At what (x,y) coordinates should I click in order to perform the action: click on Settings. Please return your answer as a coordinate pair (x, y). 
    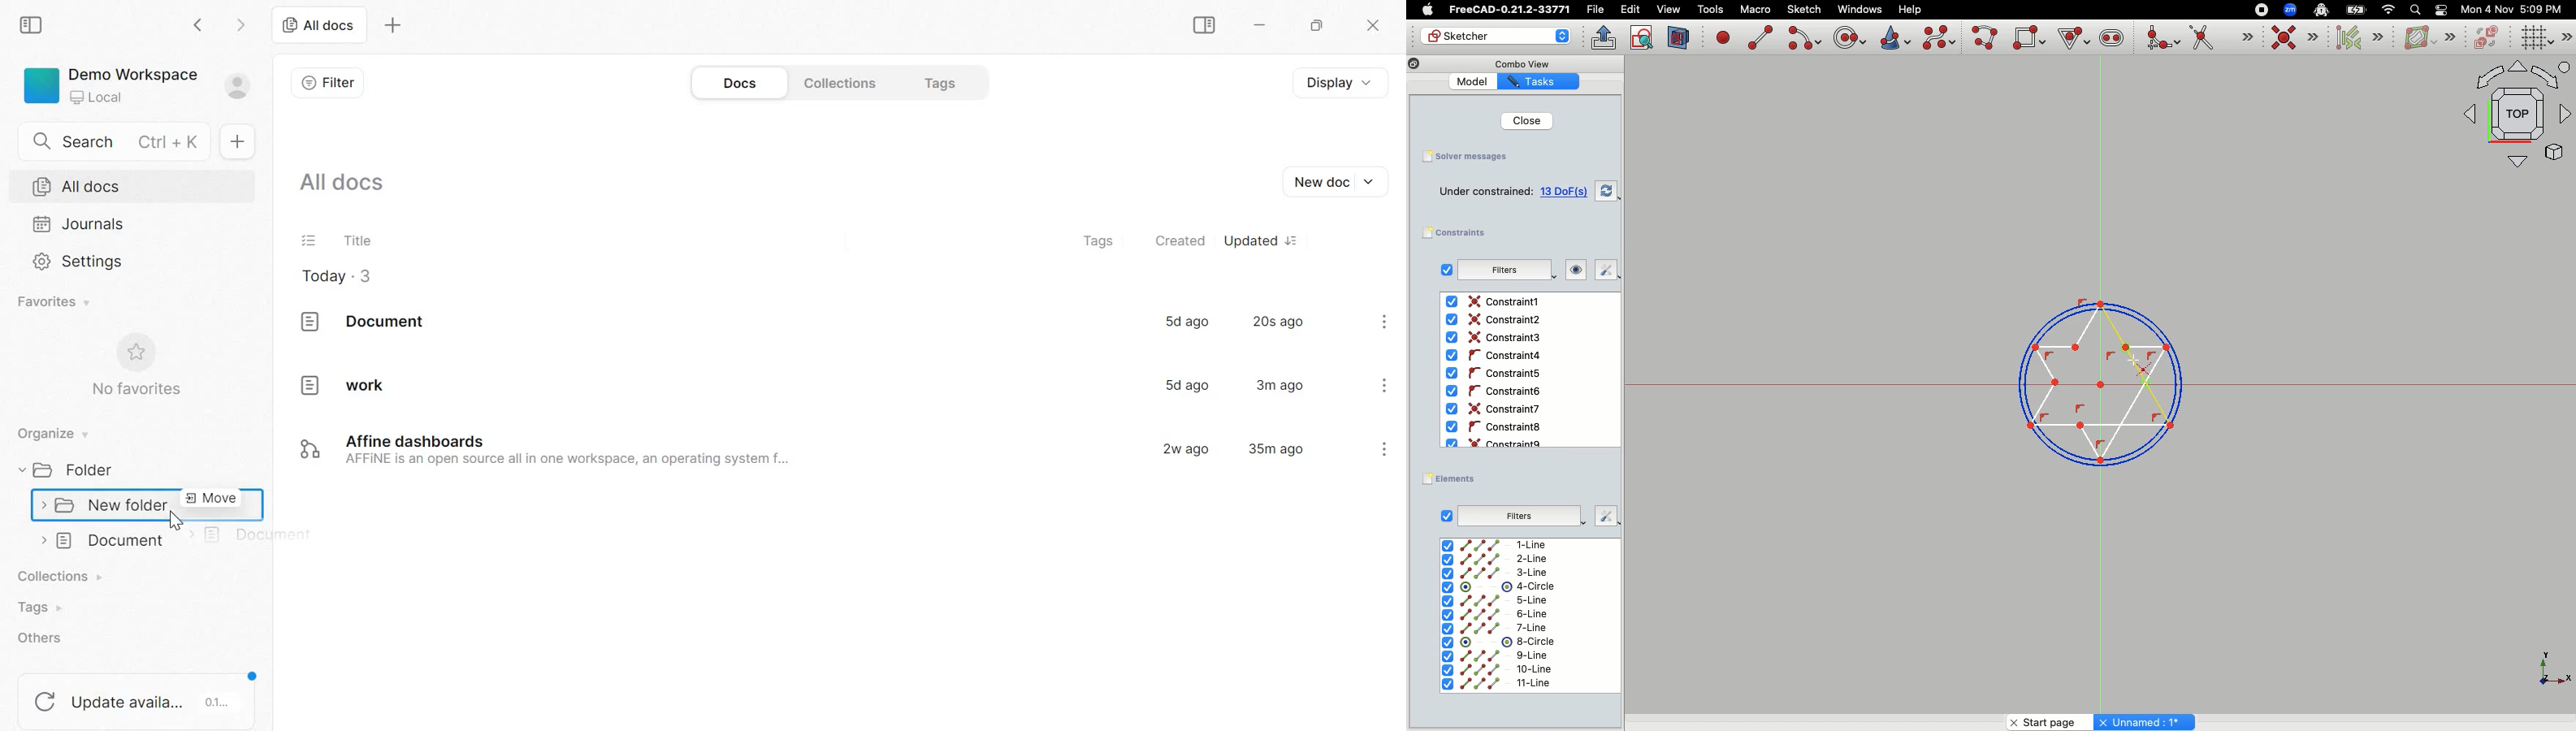
    Looking at the image, I should click on (79, 261).